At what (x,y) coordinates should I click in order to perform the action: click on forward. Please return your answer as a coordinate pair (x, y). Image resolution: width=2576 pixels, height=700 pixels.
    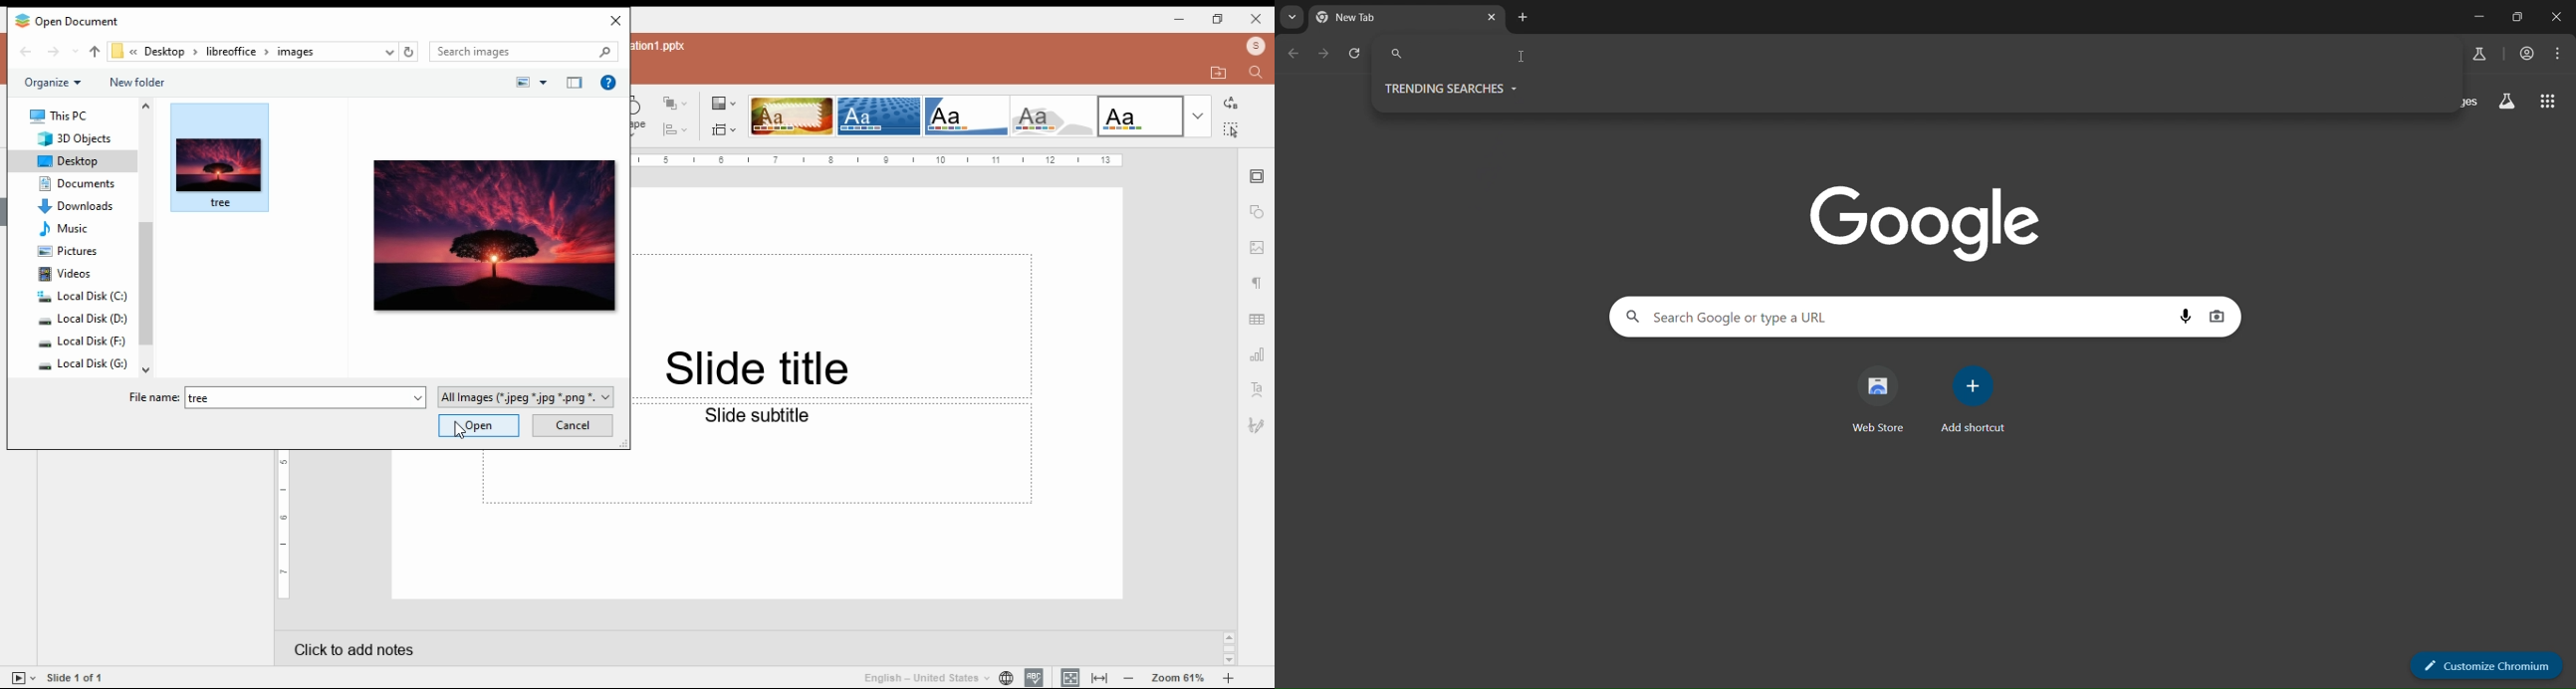
    Looking at the image, I should click on (63, 51).